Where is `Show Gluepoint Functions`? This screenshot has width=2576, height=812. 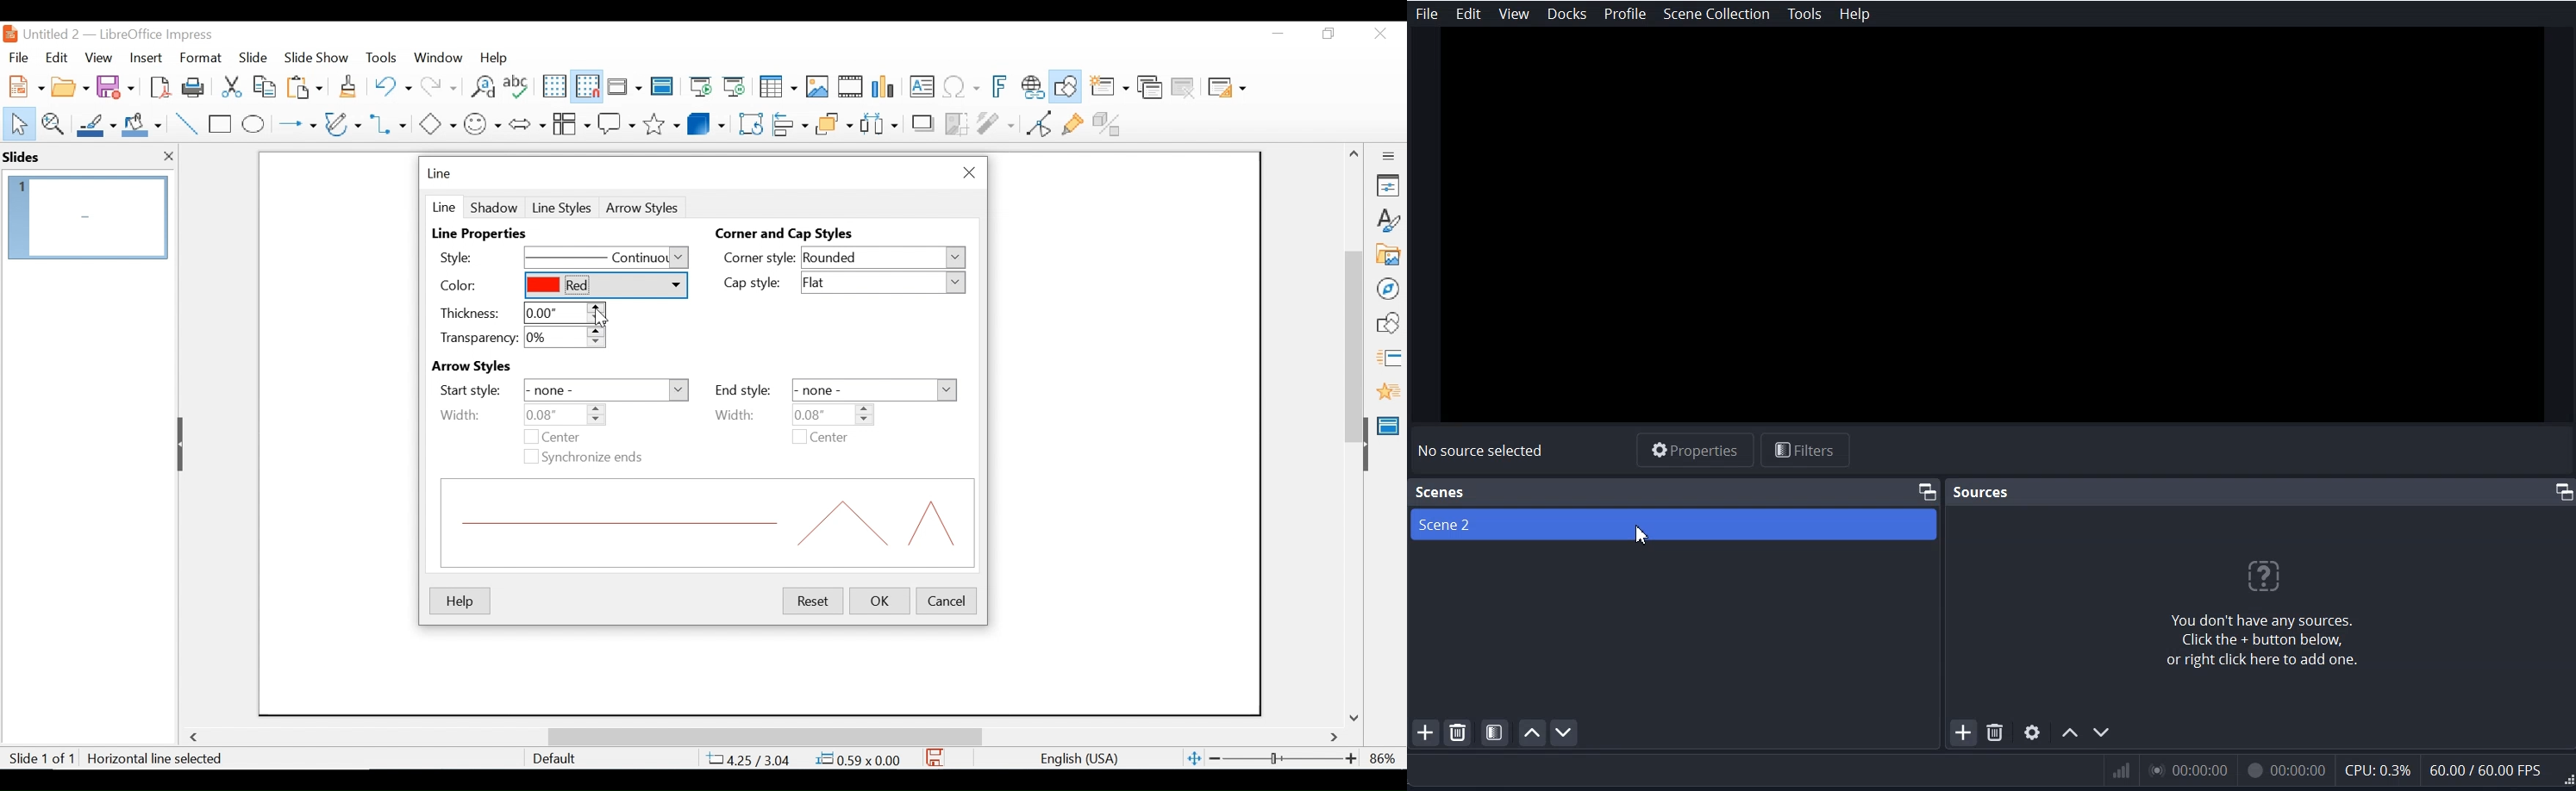 Show Gluepoint Functions is located at coordinates (1072, 122).